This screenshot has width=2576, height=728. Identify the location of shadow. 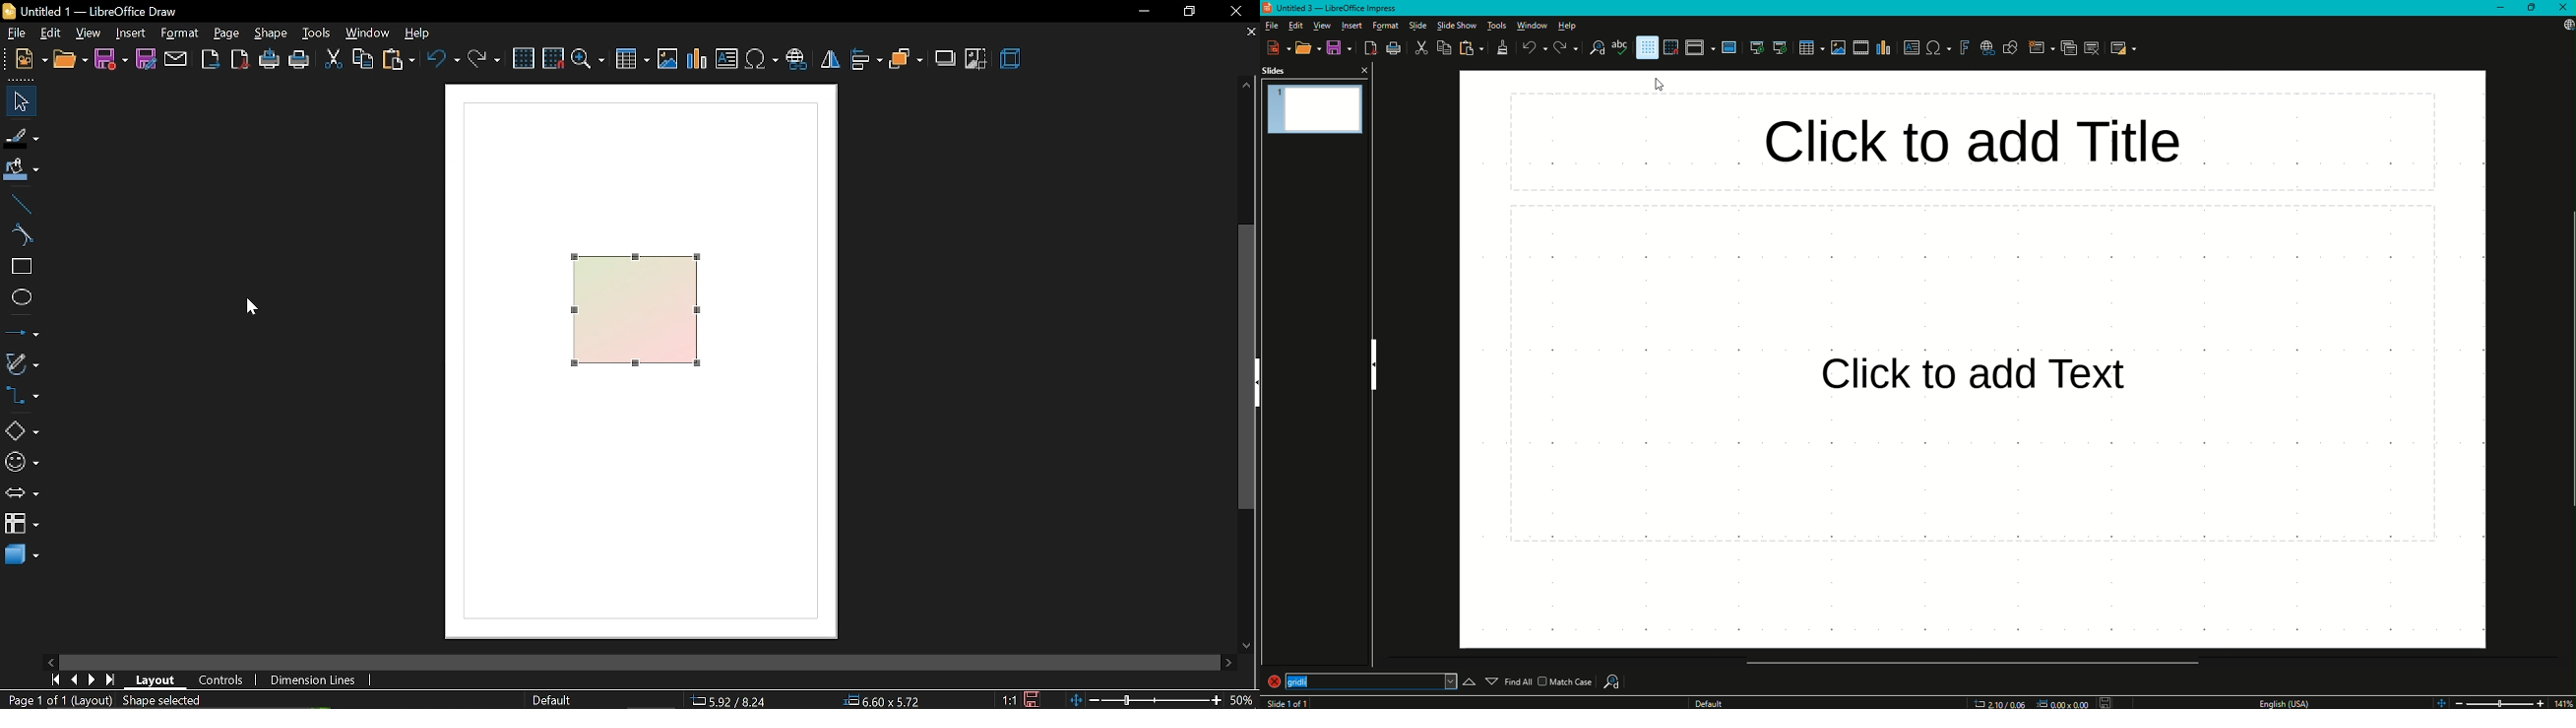
(946, 60).